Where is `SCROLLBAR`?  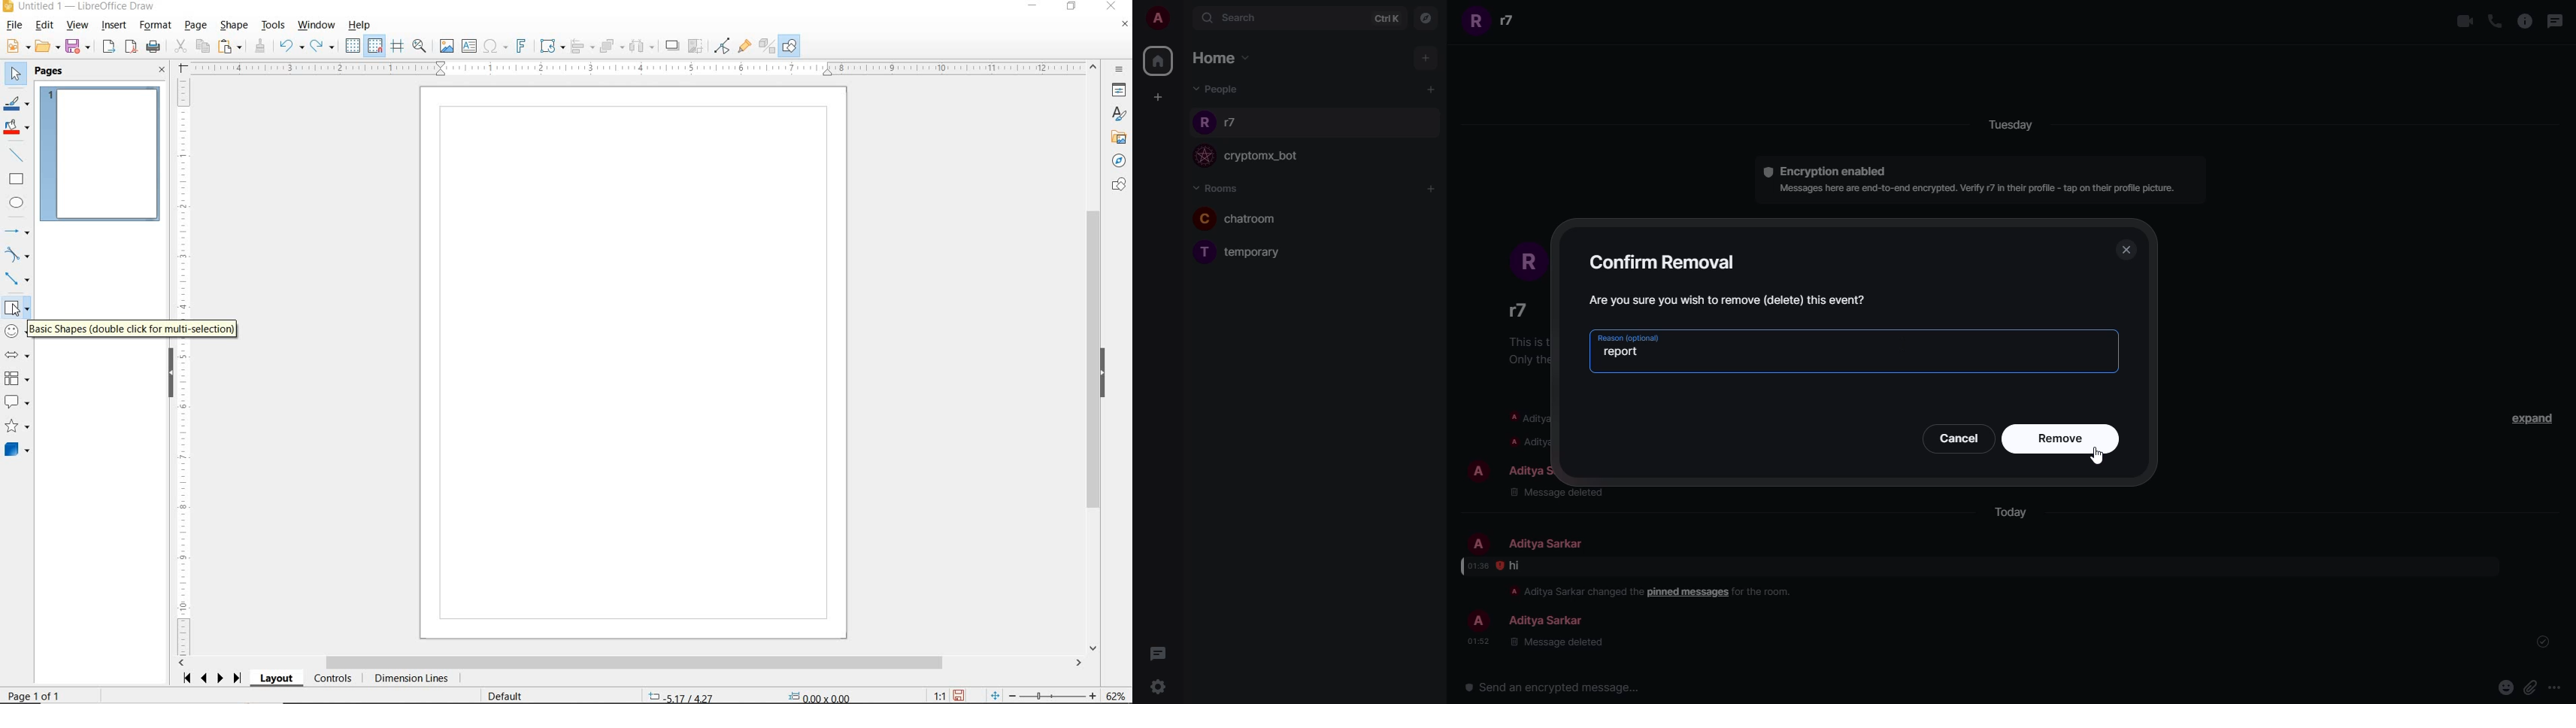
SCROLLBAR is located at coordinates (630, 663).